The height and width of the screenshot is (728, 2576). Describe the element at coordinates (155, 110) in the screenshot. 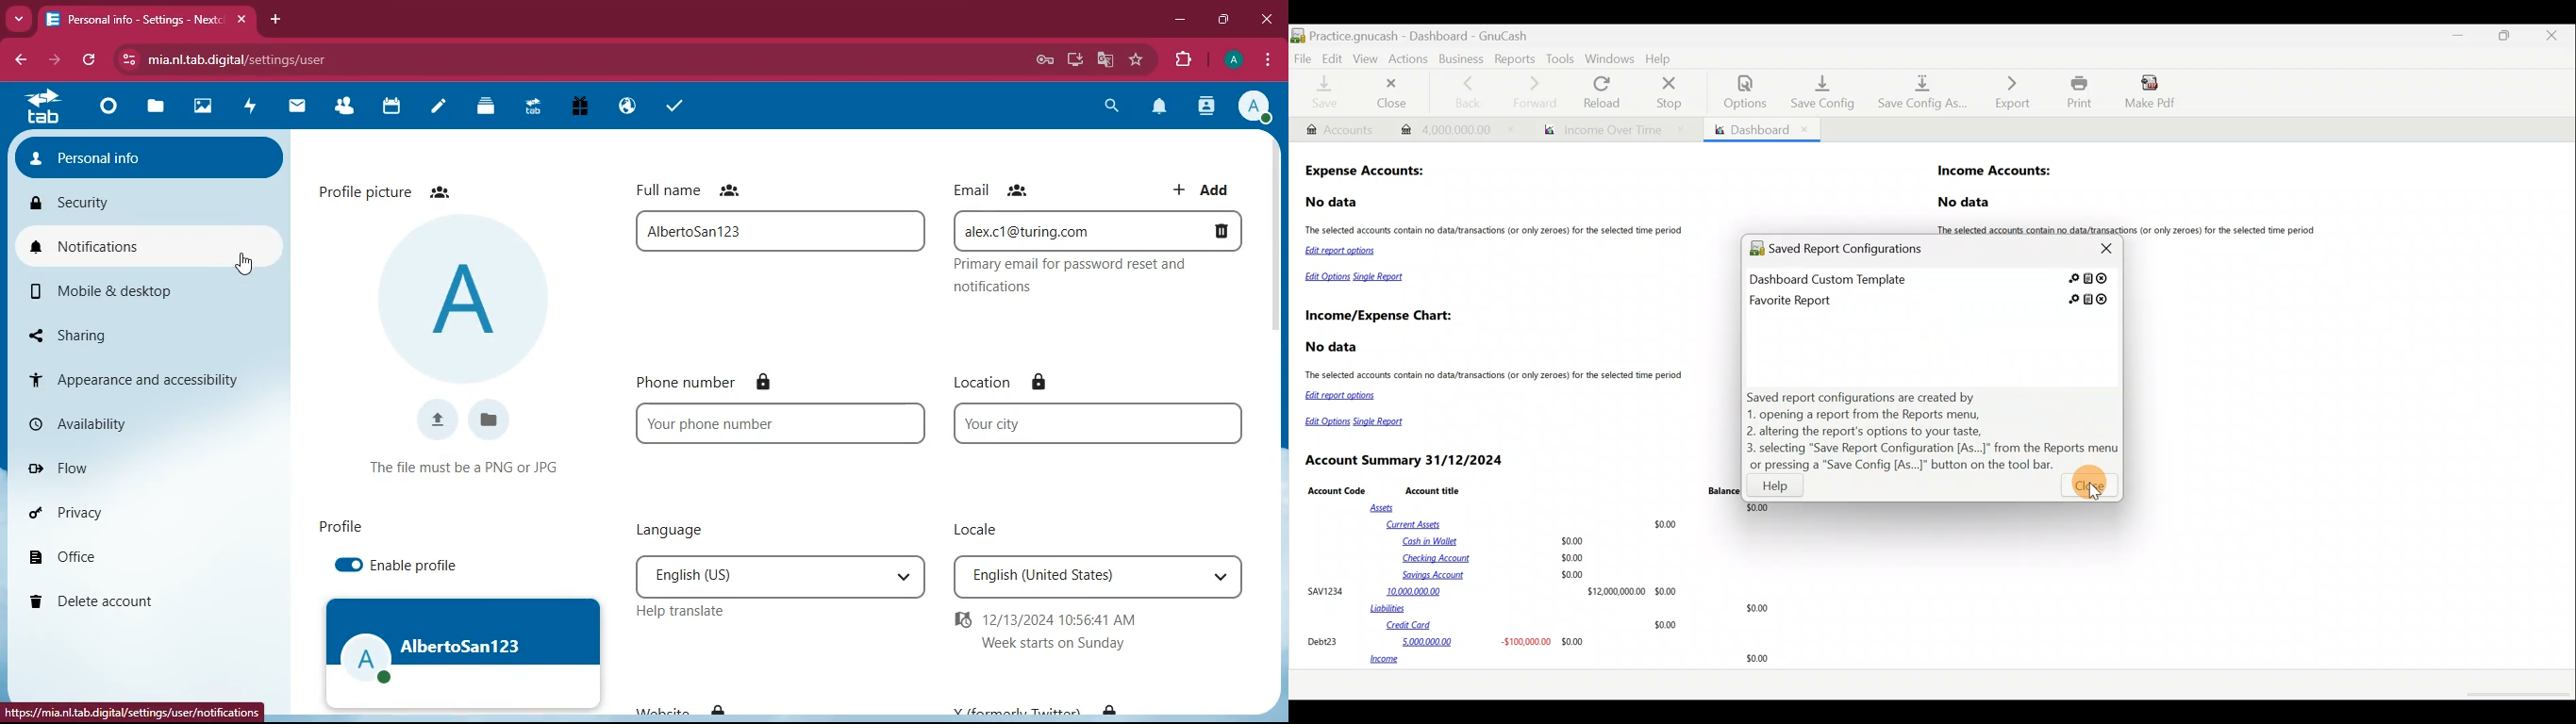

I see `files` at that location.